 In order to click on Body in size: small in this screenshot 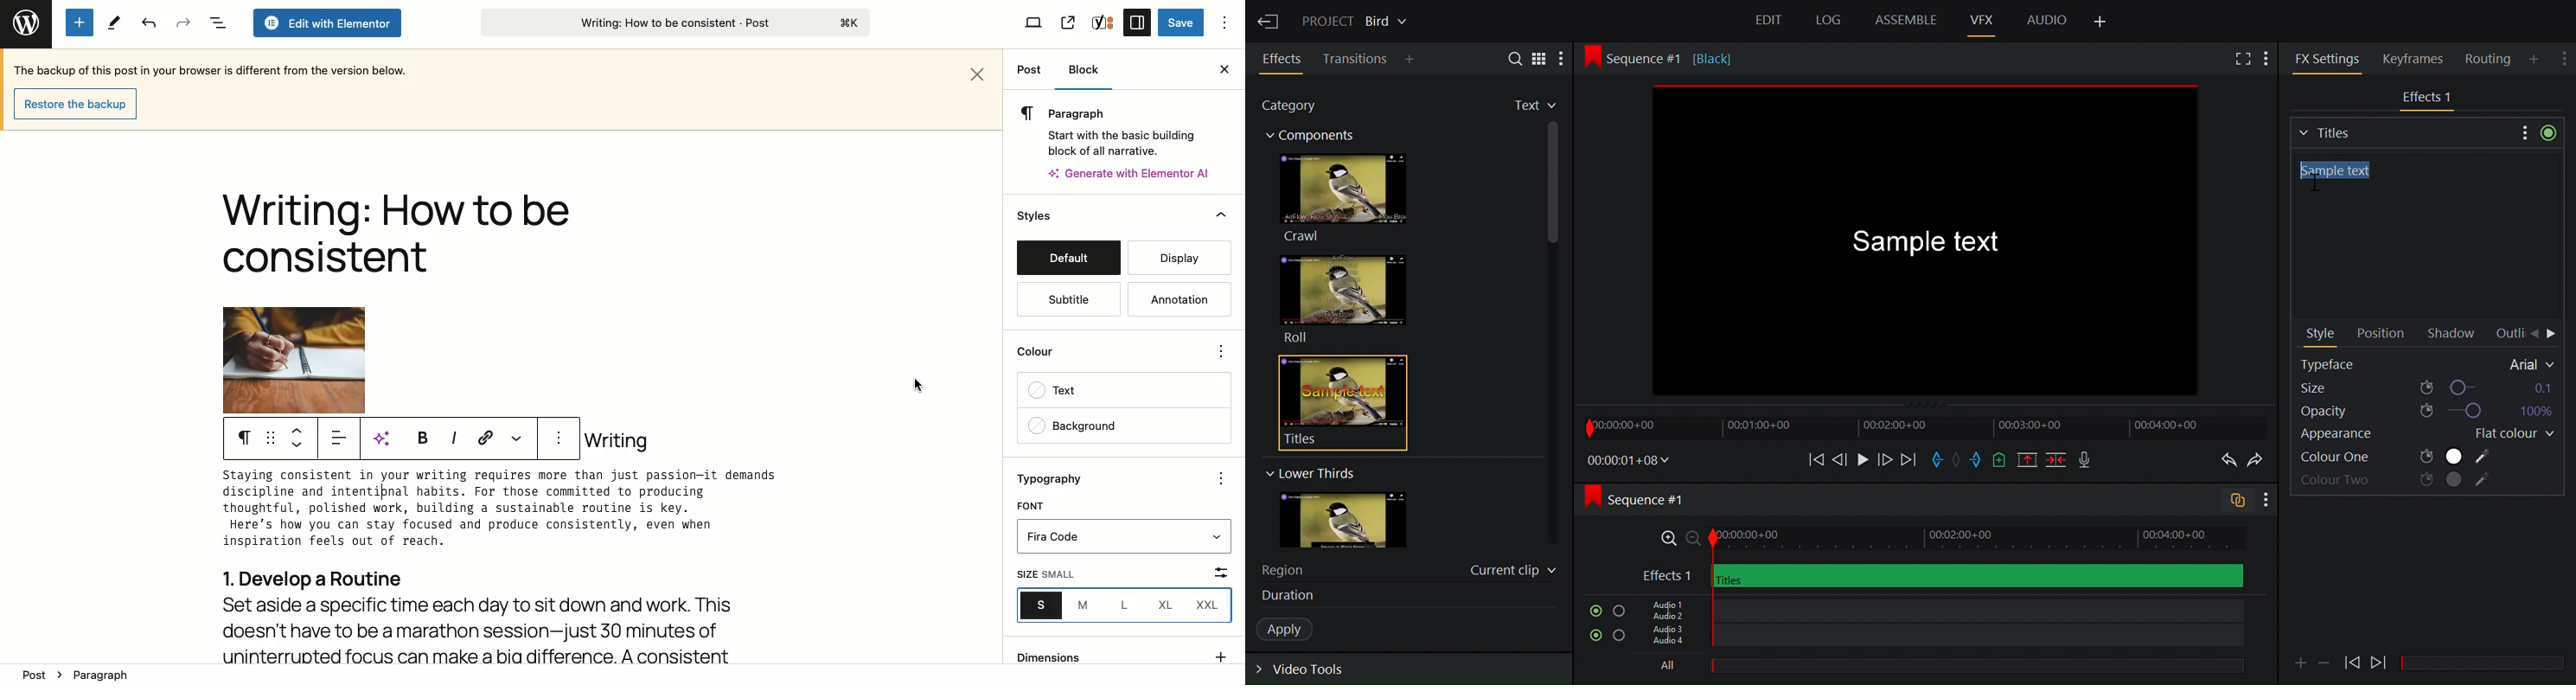, I will do `click(517, 512)`.